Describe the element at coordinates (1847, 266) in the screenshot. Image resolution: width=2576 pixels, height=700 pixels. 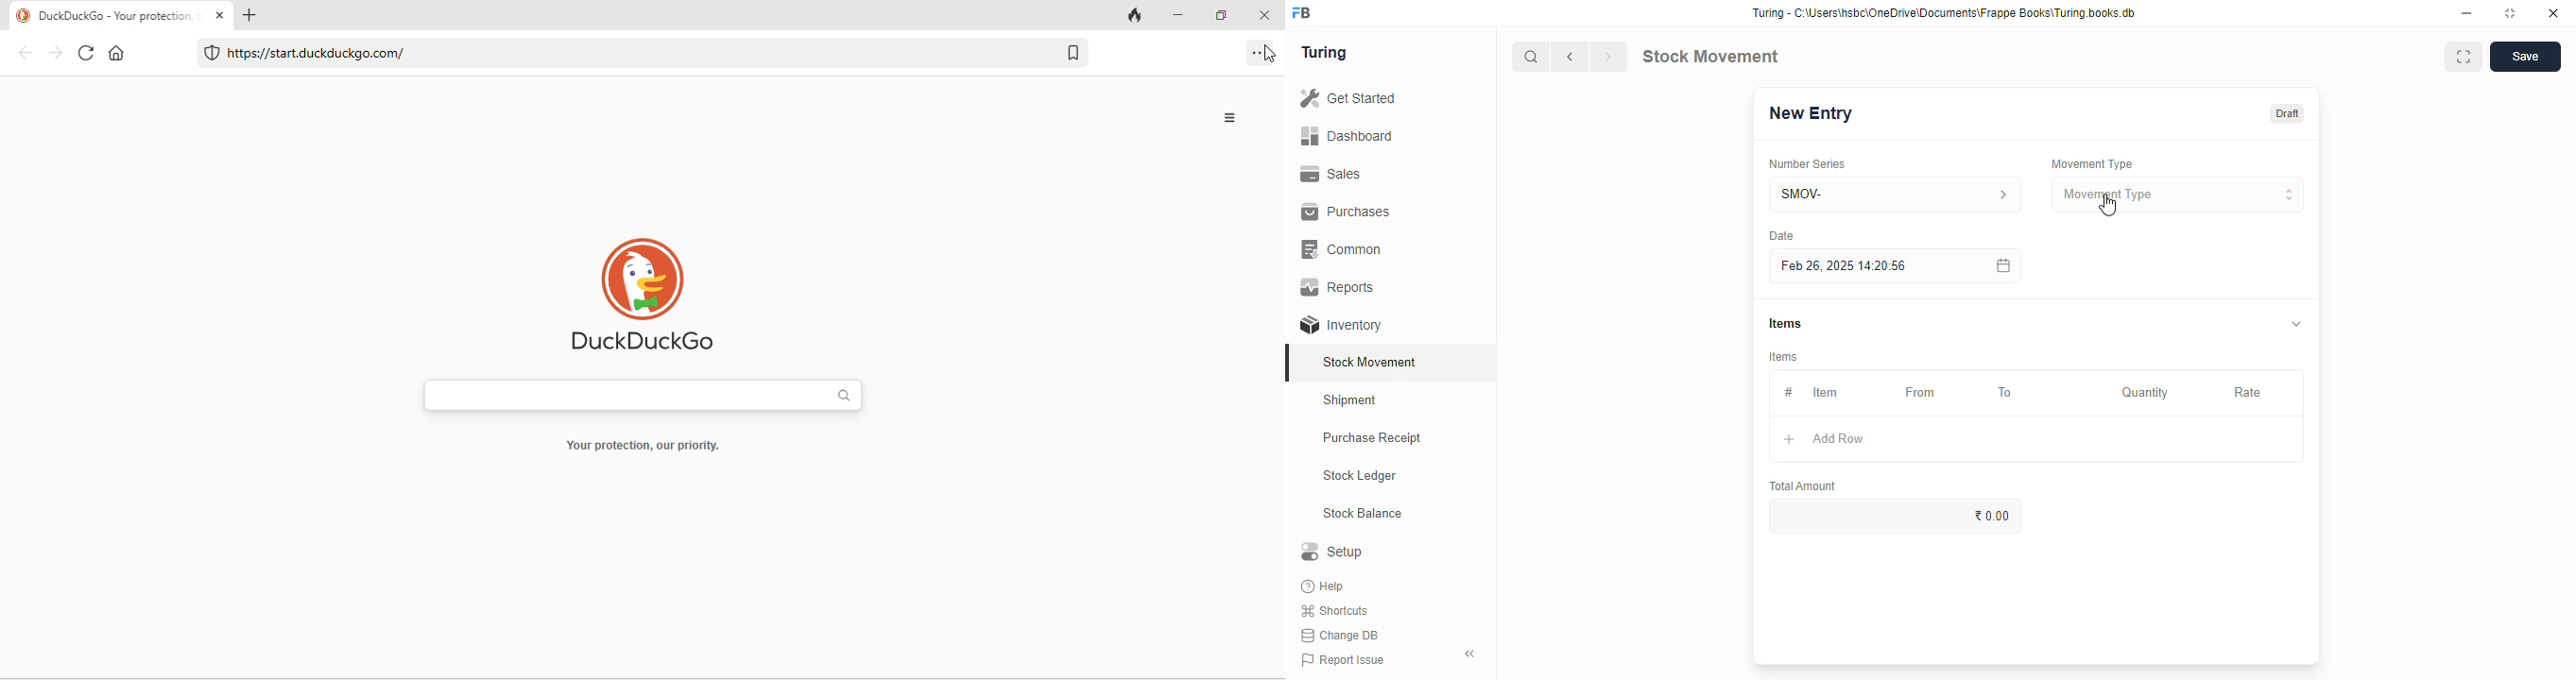
I see `feb 26, 2025 14:20:56` at that location.